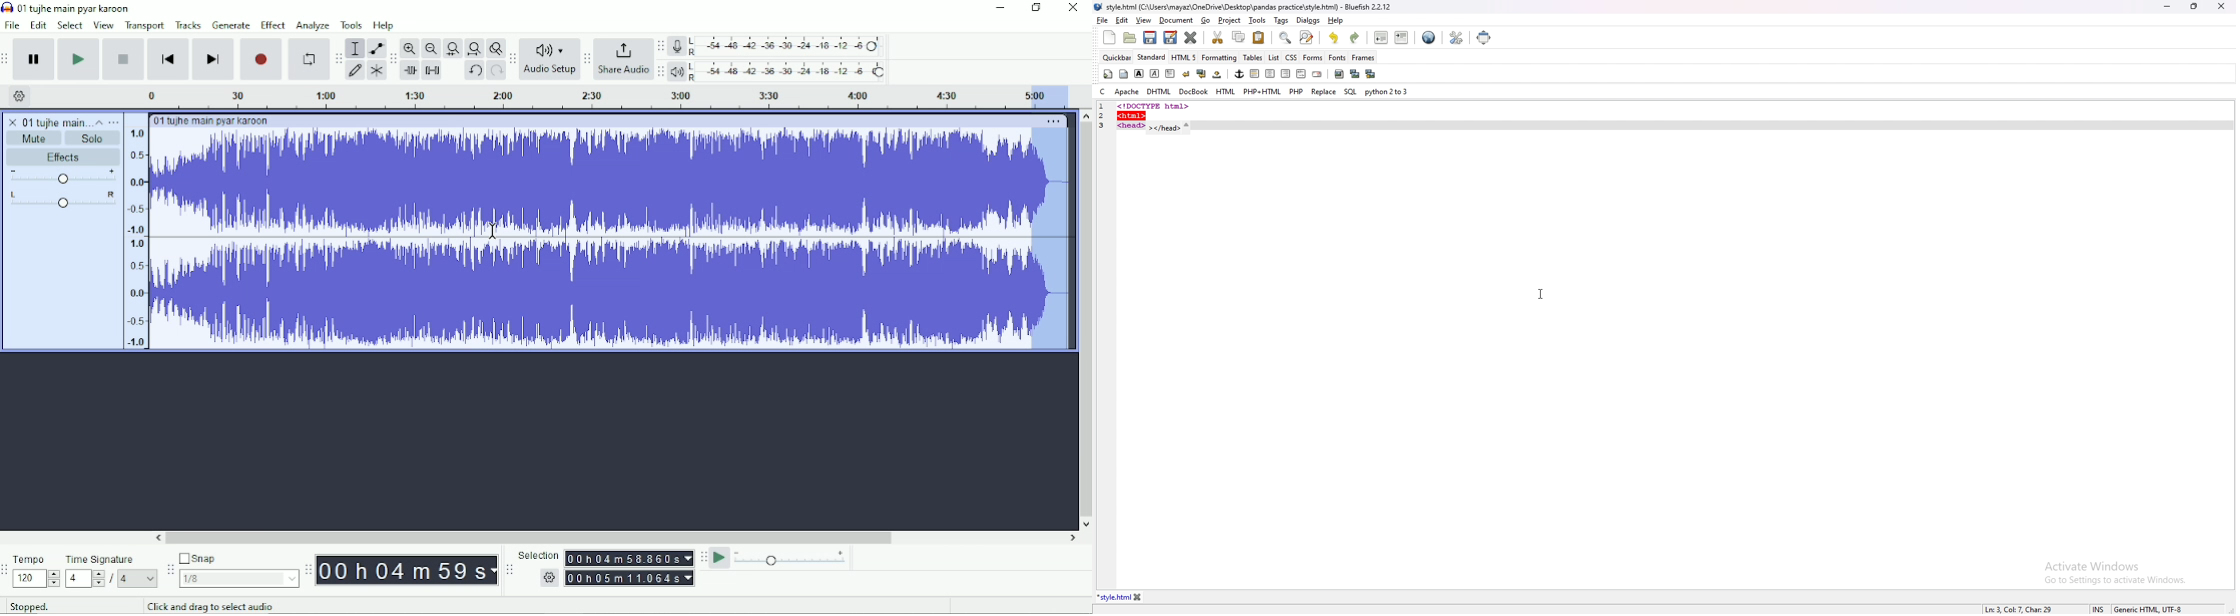 This screenshot has width=2240, height=616. Describe the element at coordinates (13, 26) in the screenshot. I see `File` at that location.